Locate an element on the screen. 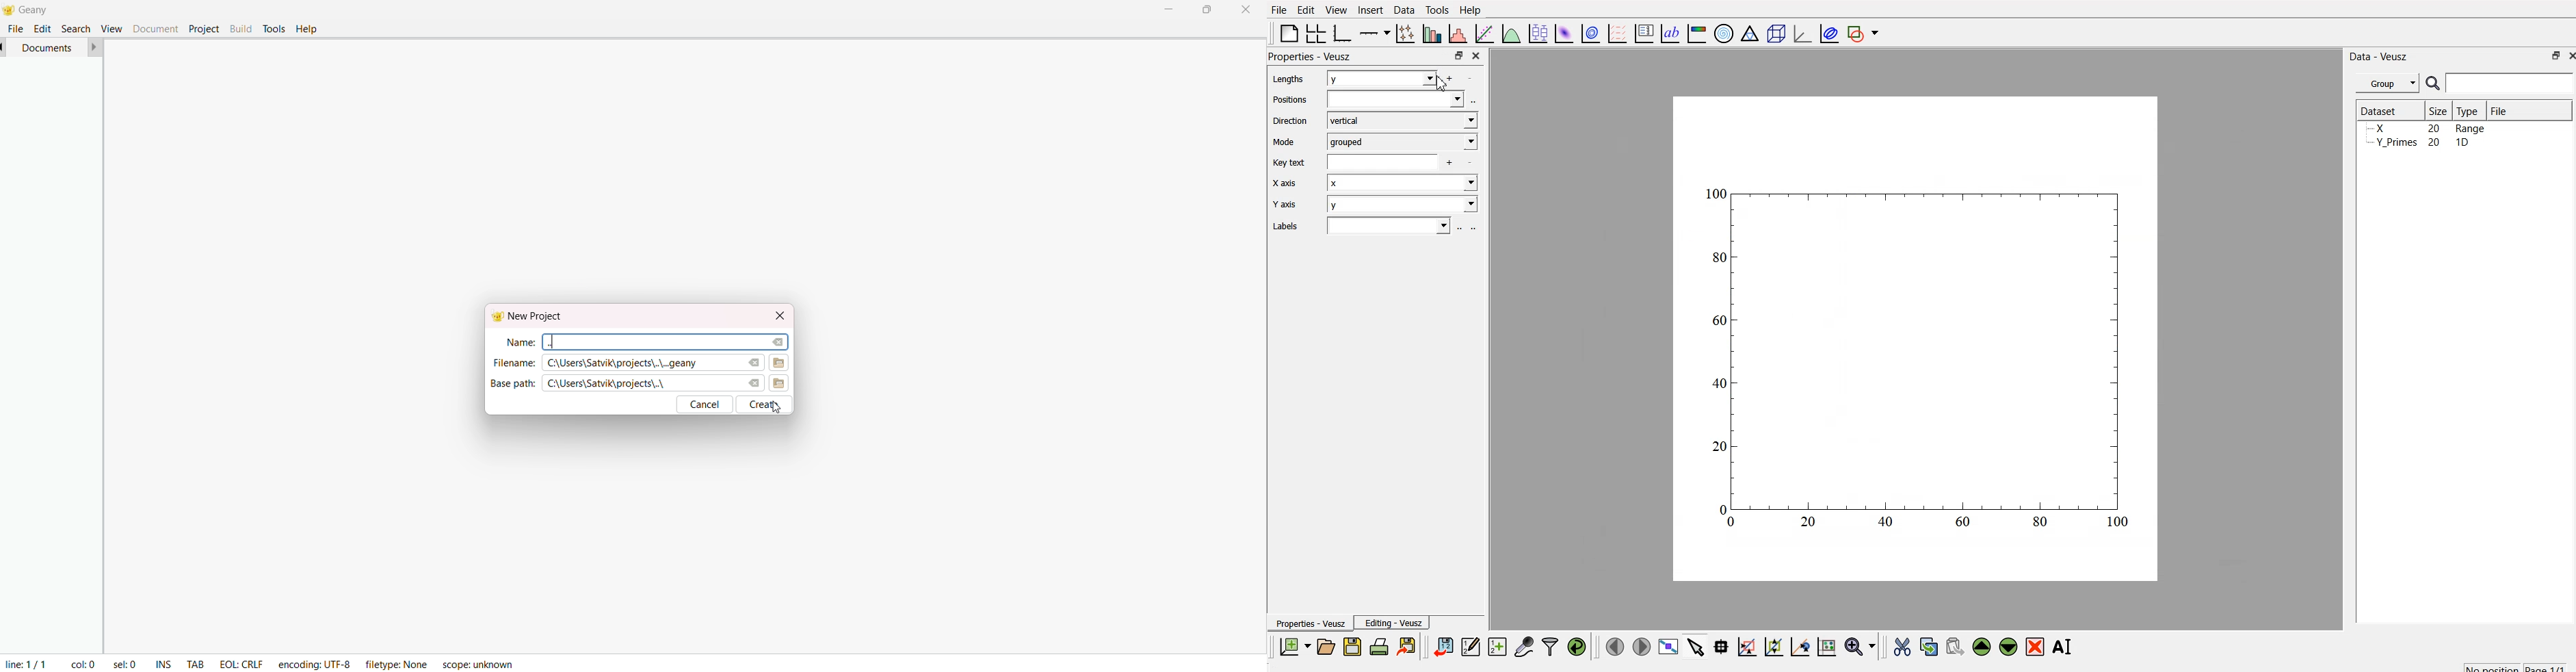 The image size is (2576, 672). 3D scene is located at coordinates (1776, 35).